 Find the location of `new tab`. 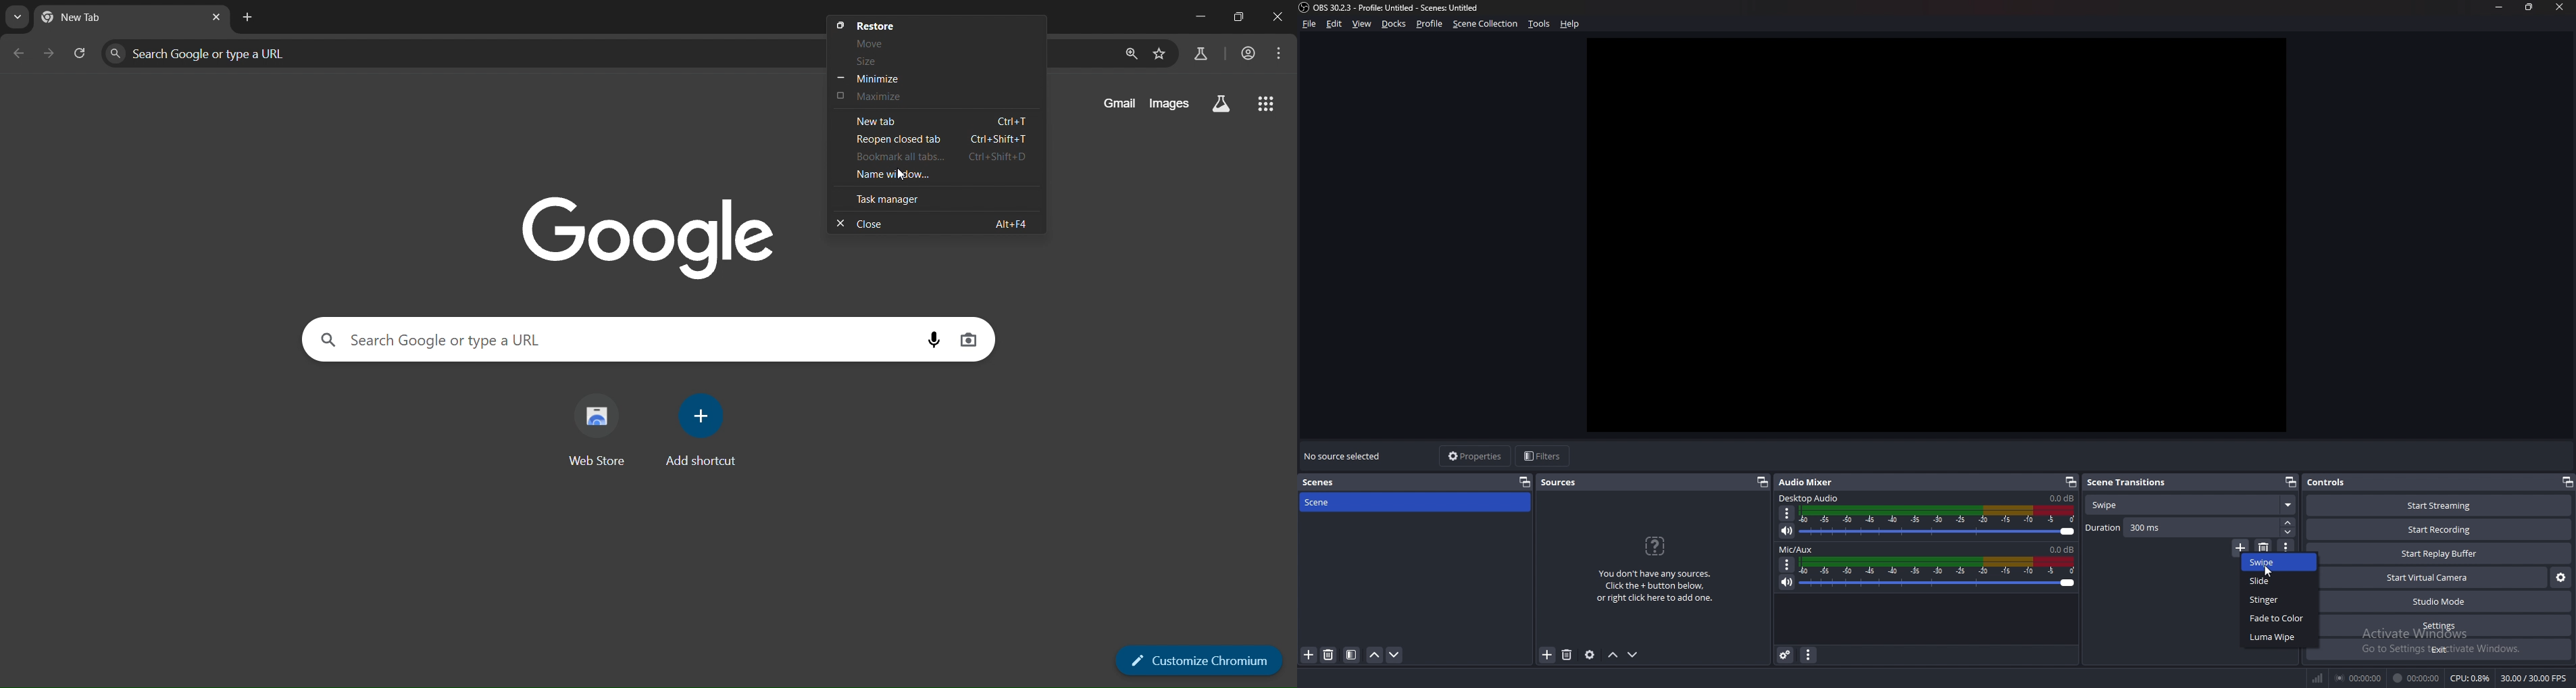

new tab is located at coordinates (91, 16).